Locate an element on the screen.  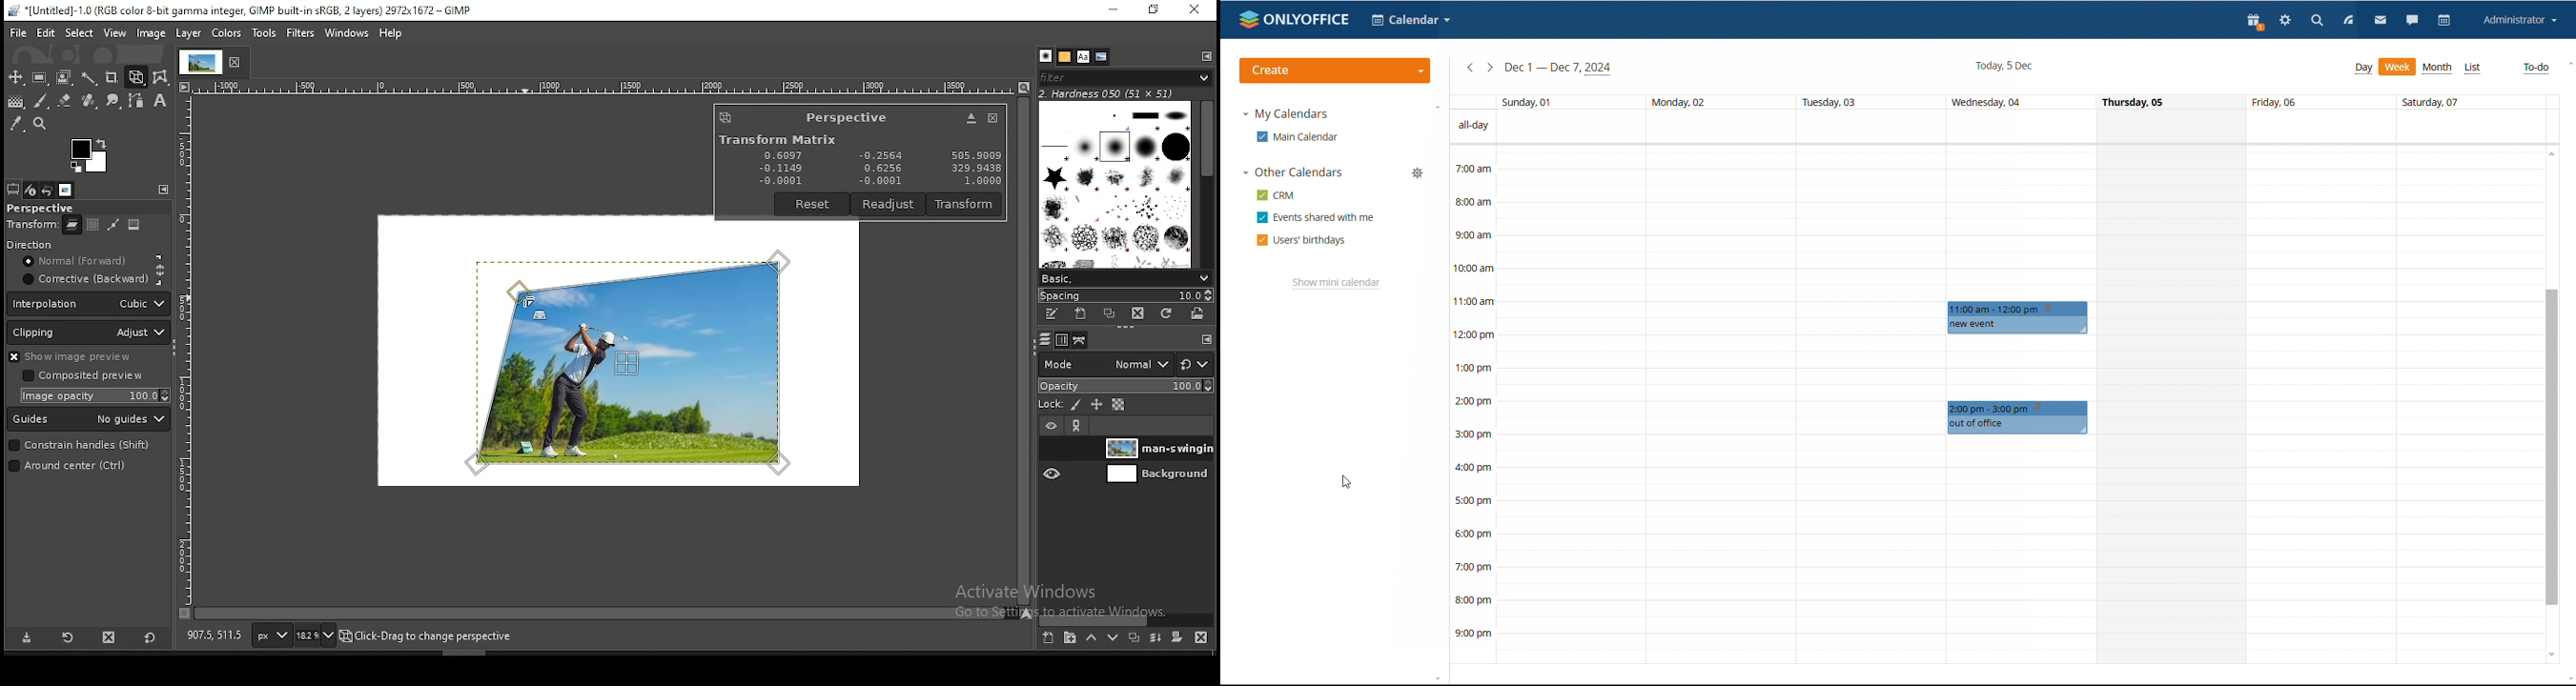
layer visibility on/off is located at coordinates (1053, 475).